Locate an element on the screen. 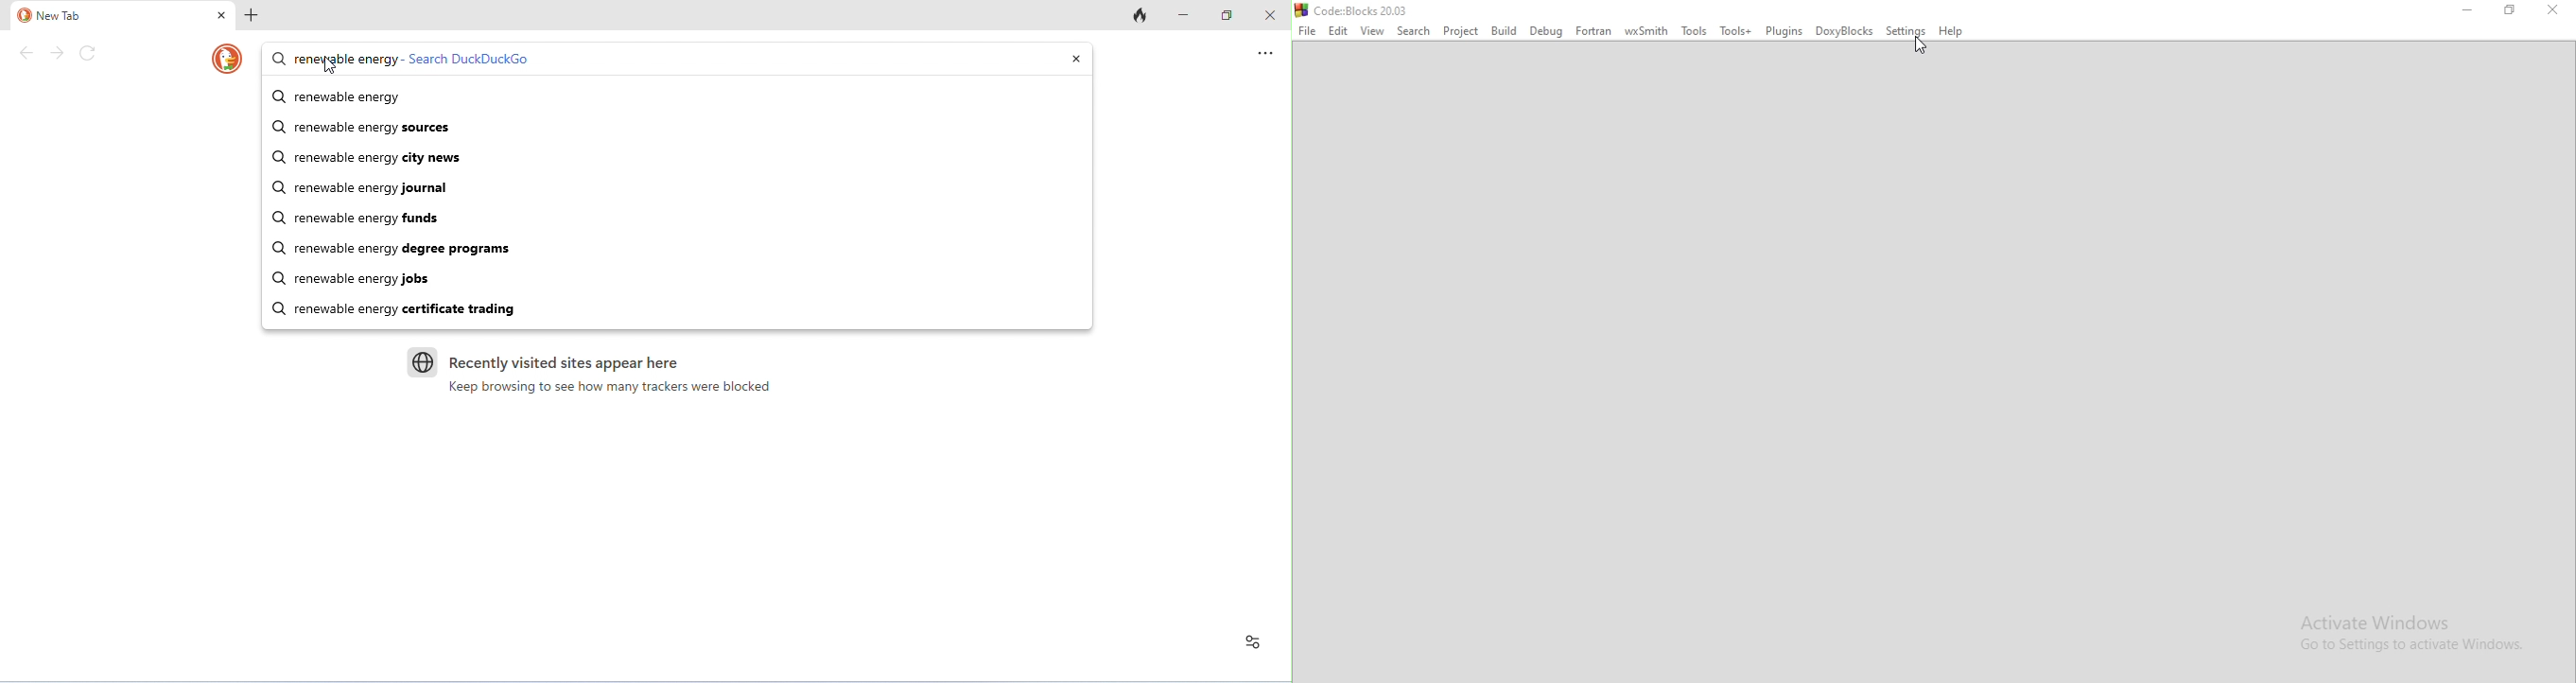 The width and height of the screenshot is (2576, 700). search icon is located at coordinates (275, 247).